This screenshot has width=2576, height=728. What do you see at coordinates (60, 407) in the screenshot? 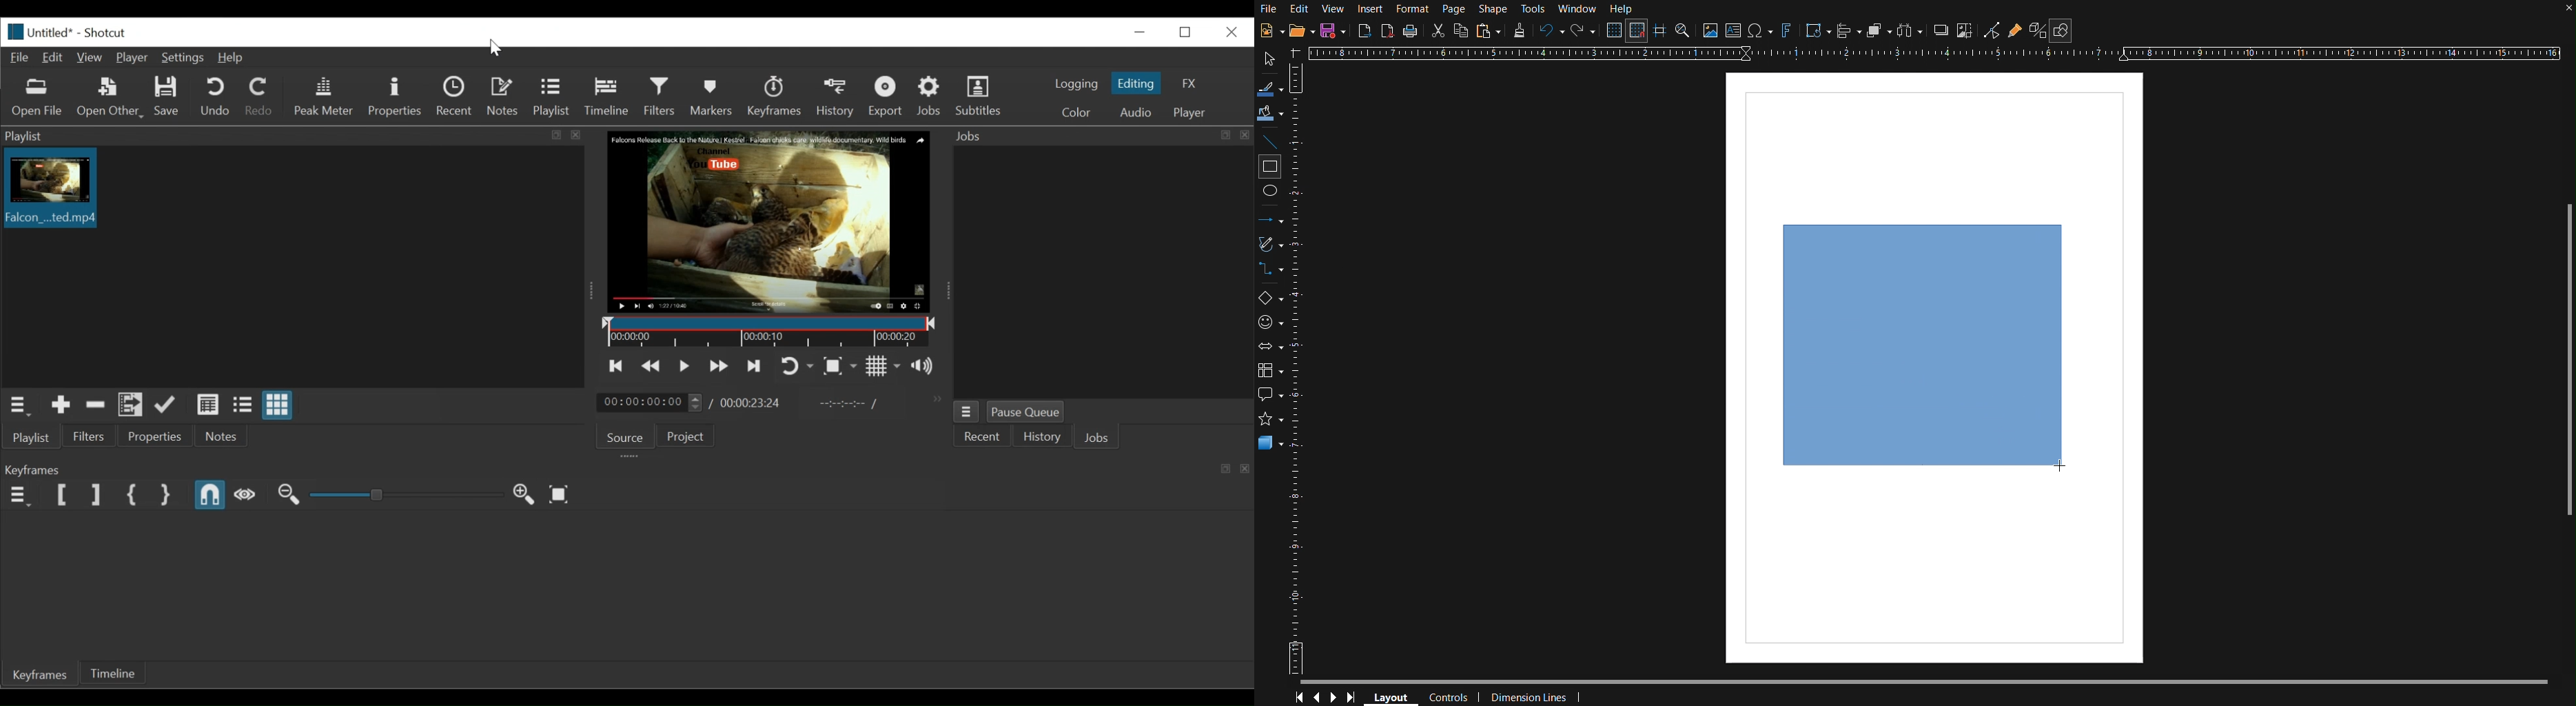
I see `Add the source to the playlist` at bounding box center [60, 407].